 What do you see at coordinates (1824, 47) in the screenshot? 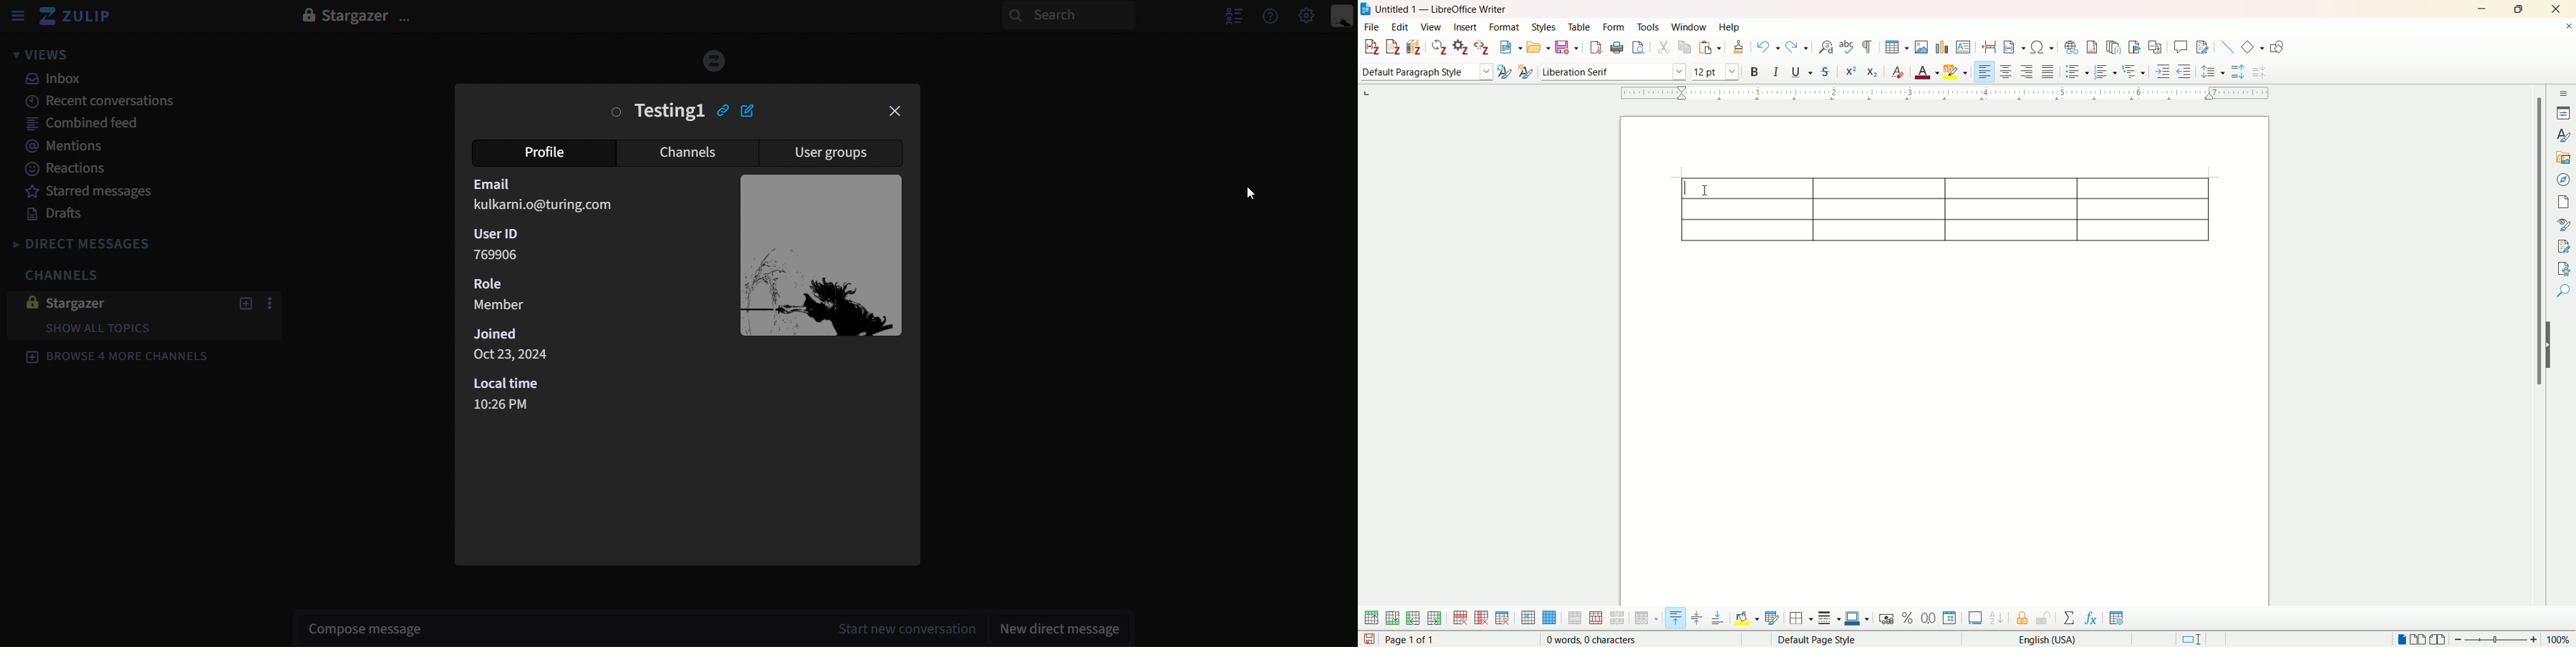
I see `find and replace` at bounding box center [1824, 47].